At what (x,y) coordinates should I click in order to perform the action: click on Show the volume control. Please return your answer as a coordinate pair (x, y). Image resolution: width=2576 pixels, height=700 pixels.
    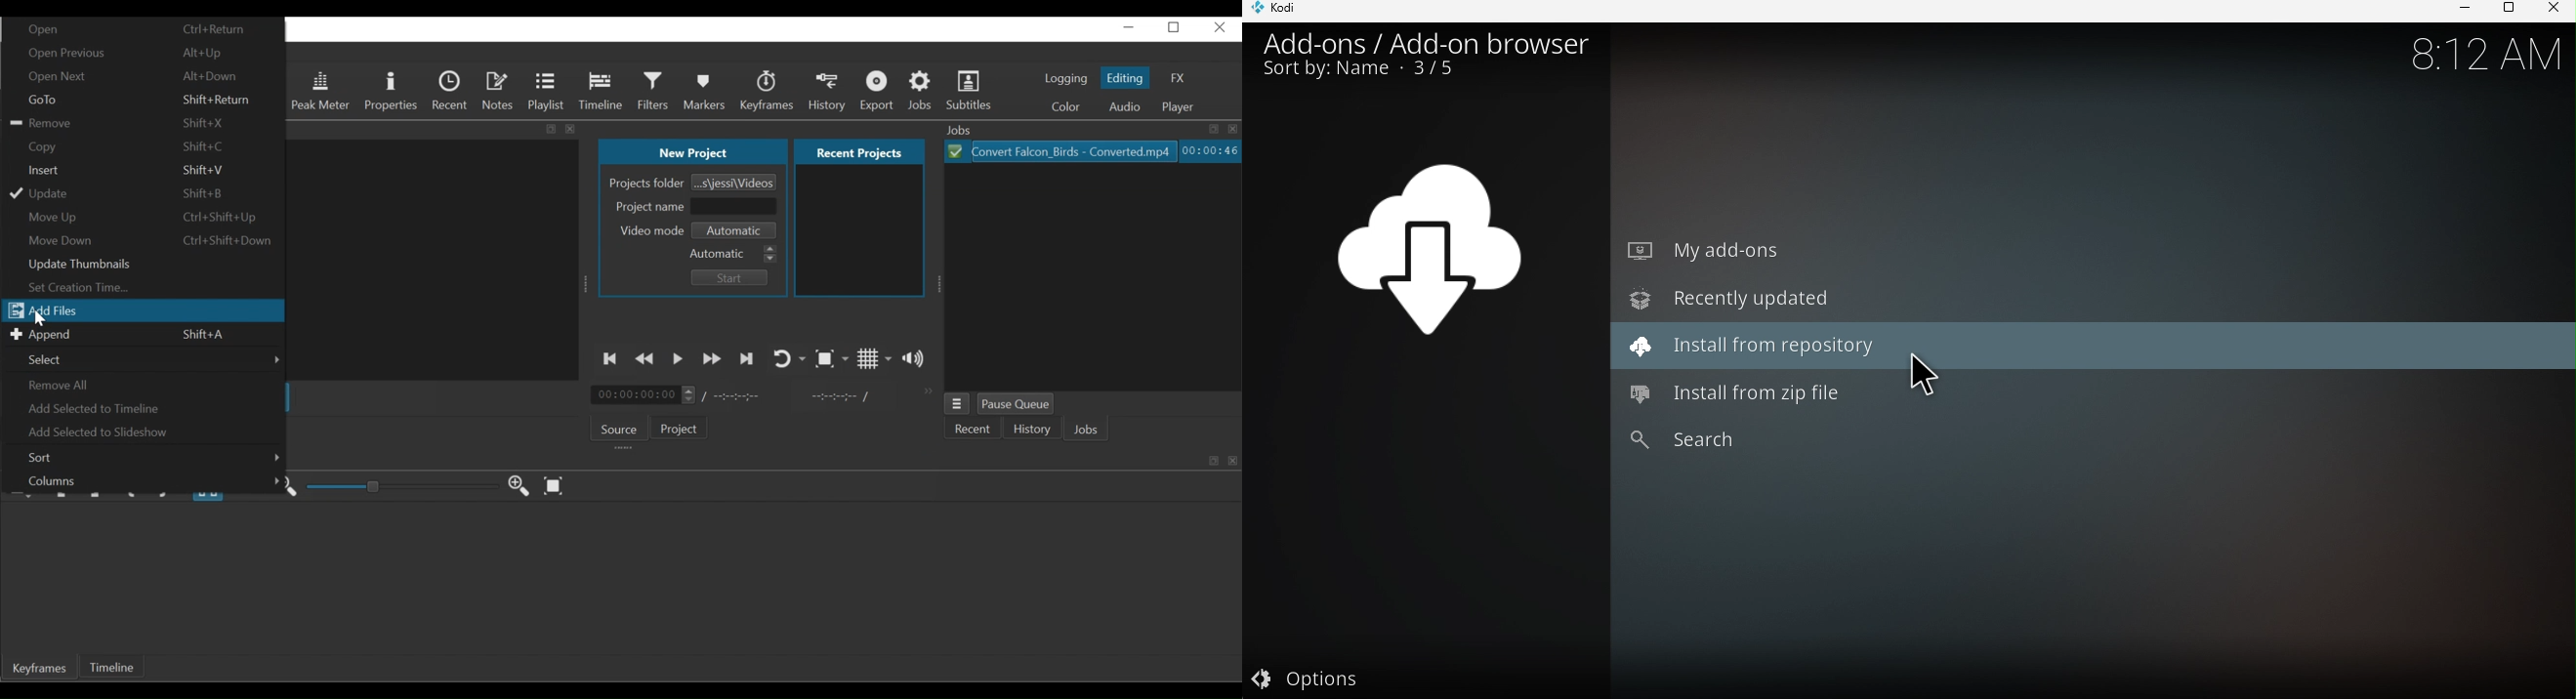
    Looking at the image, I should click on (914, 359).